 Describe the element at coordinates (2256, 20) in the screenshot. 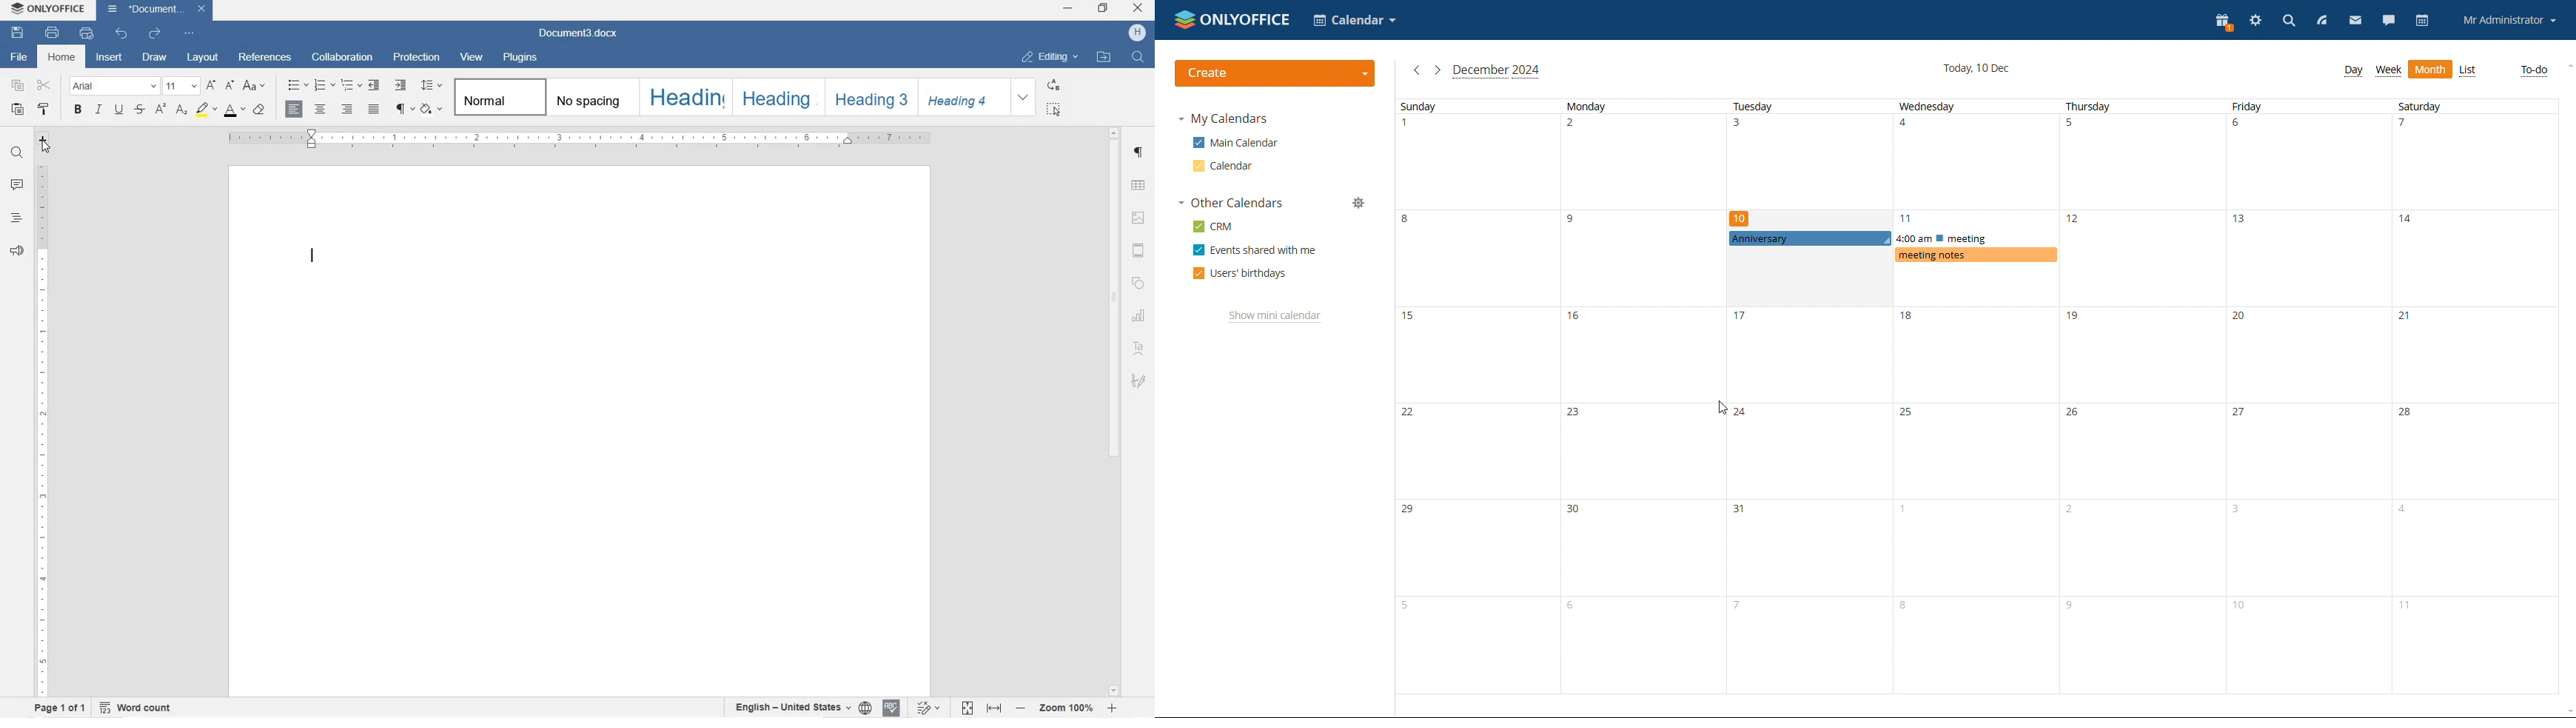

I see `settings` at that location.